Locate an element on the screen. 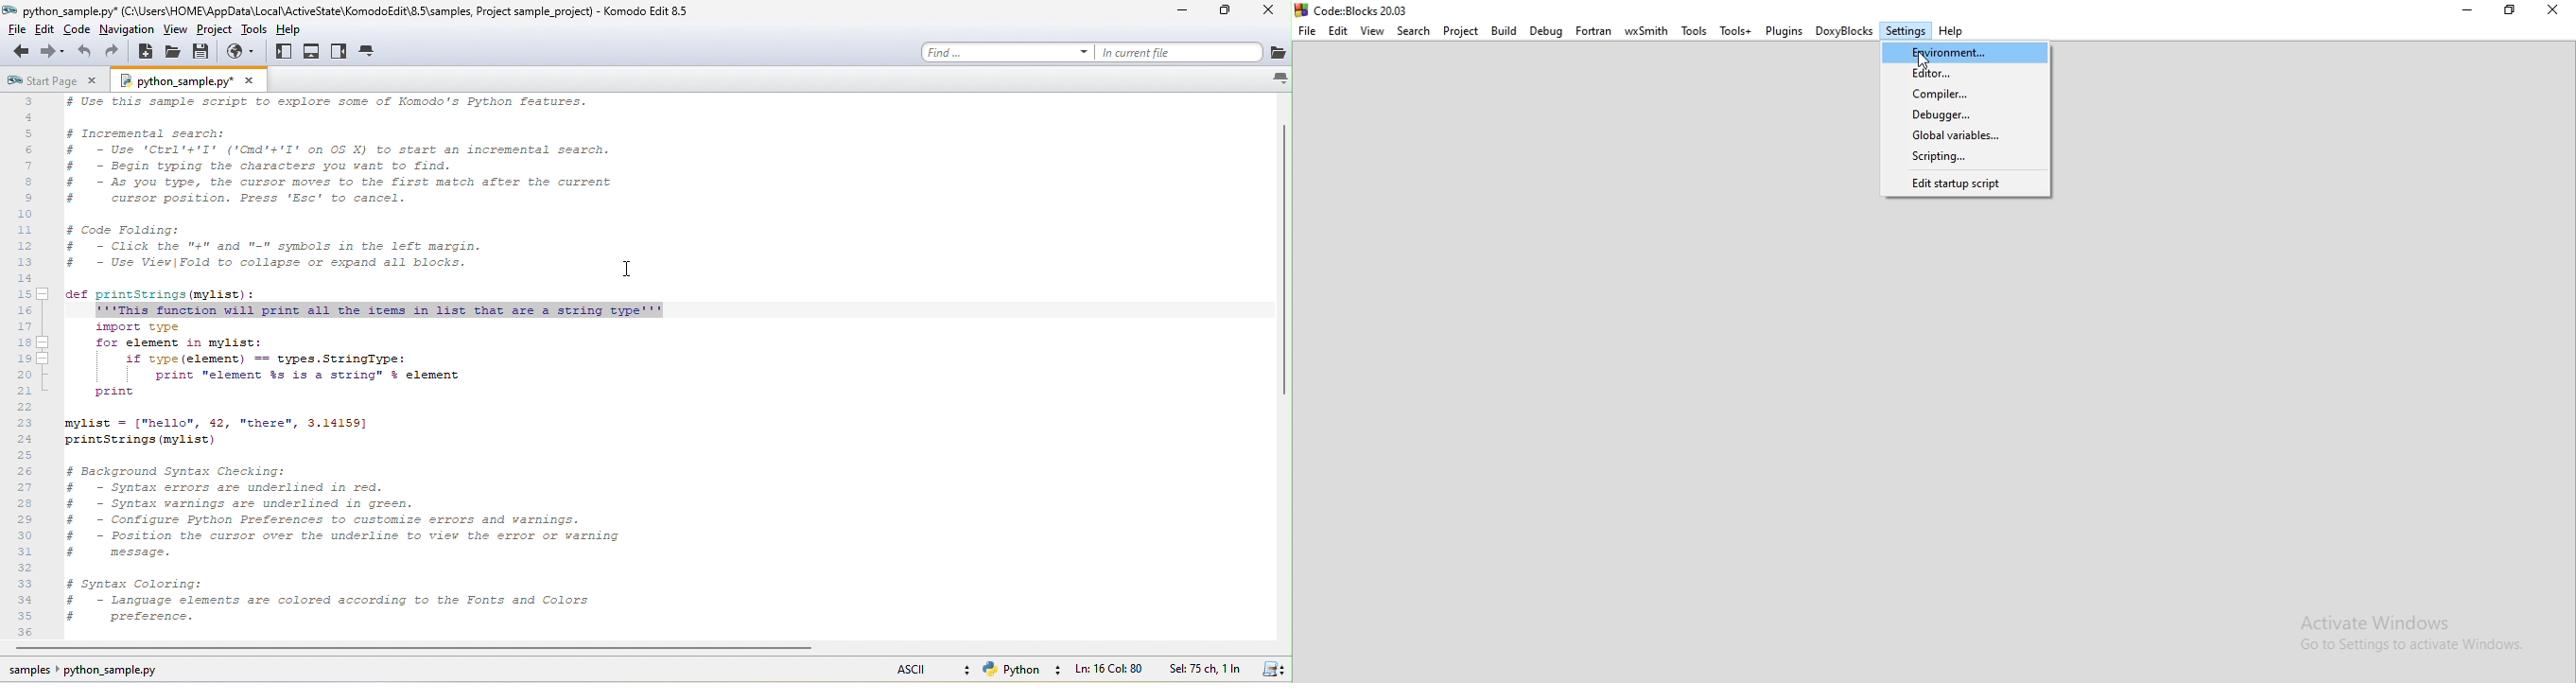 This screenshot has width=2576, height=700. Edit is located at coordinates (1341, 33).